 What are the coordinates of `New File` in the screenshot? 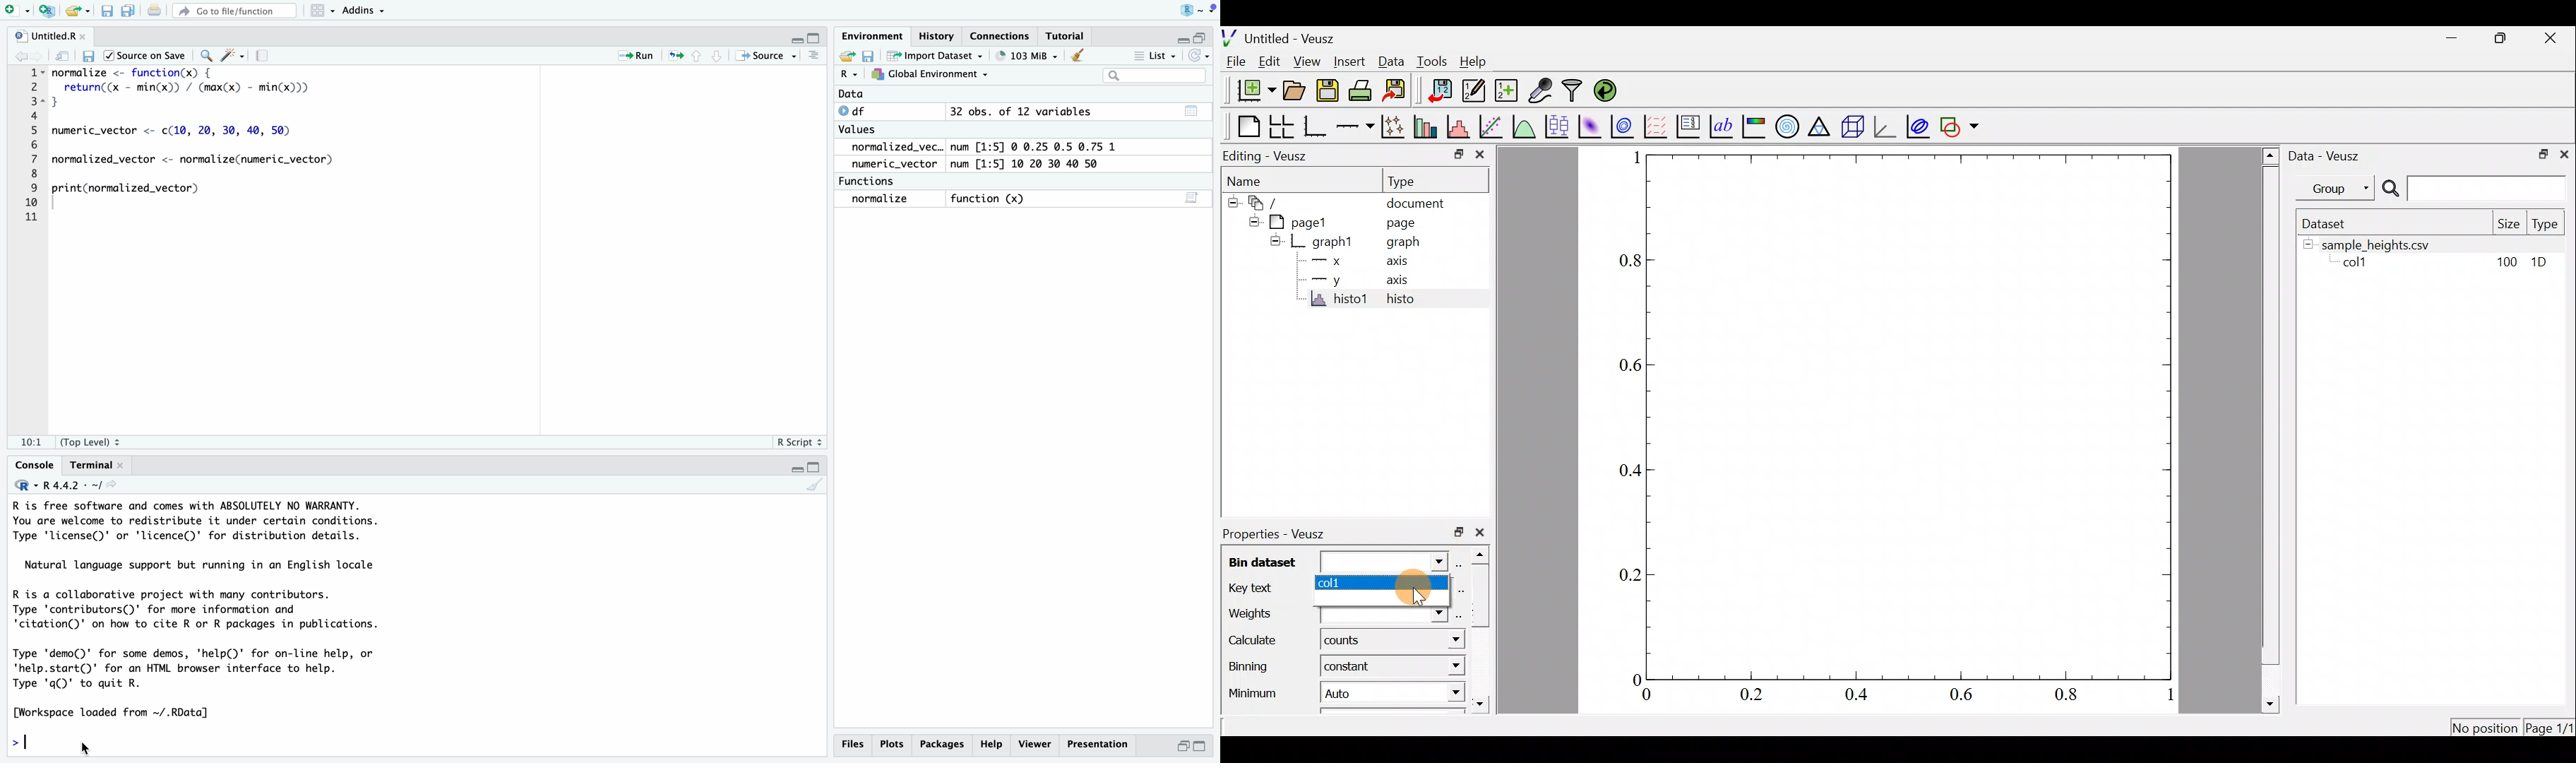 It's located at (16, 11).